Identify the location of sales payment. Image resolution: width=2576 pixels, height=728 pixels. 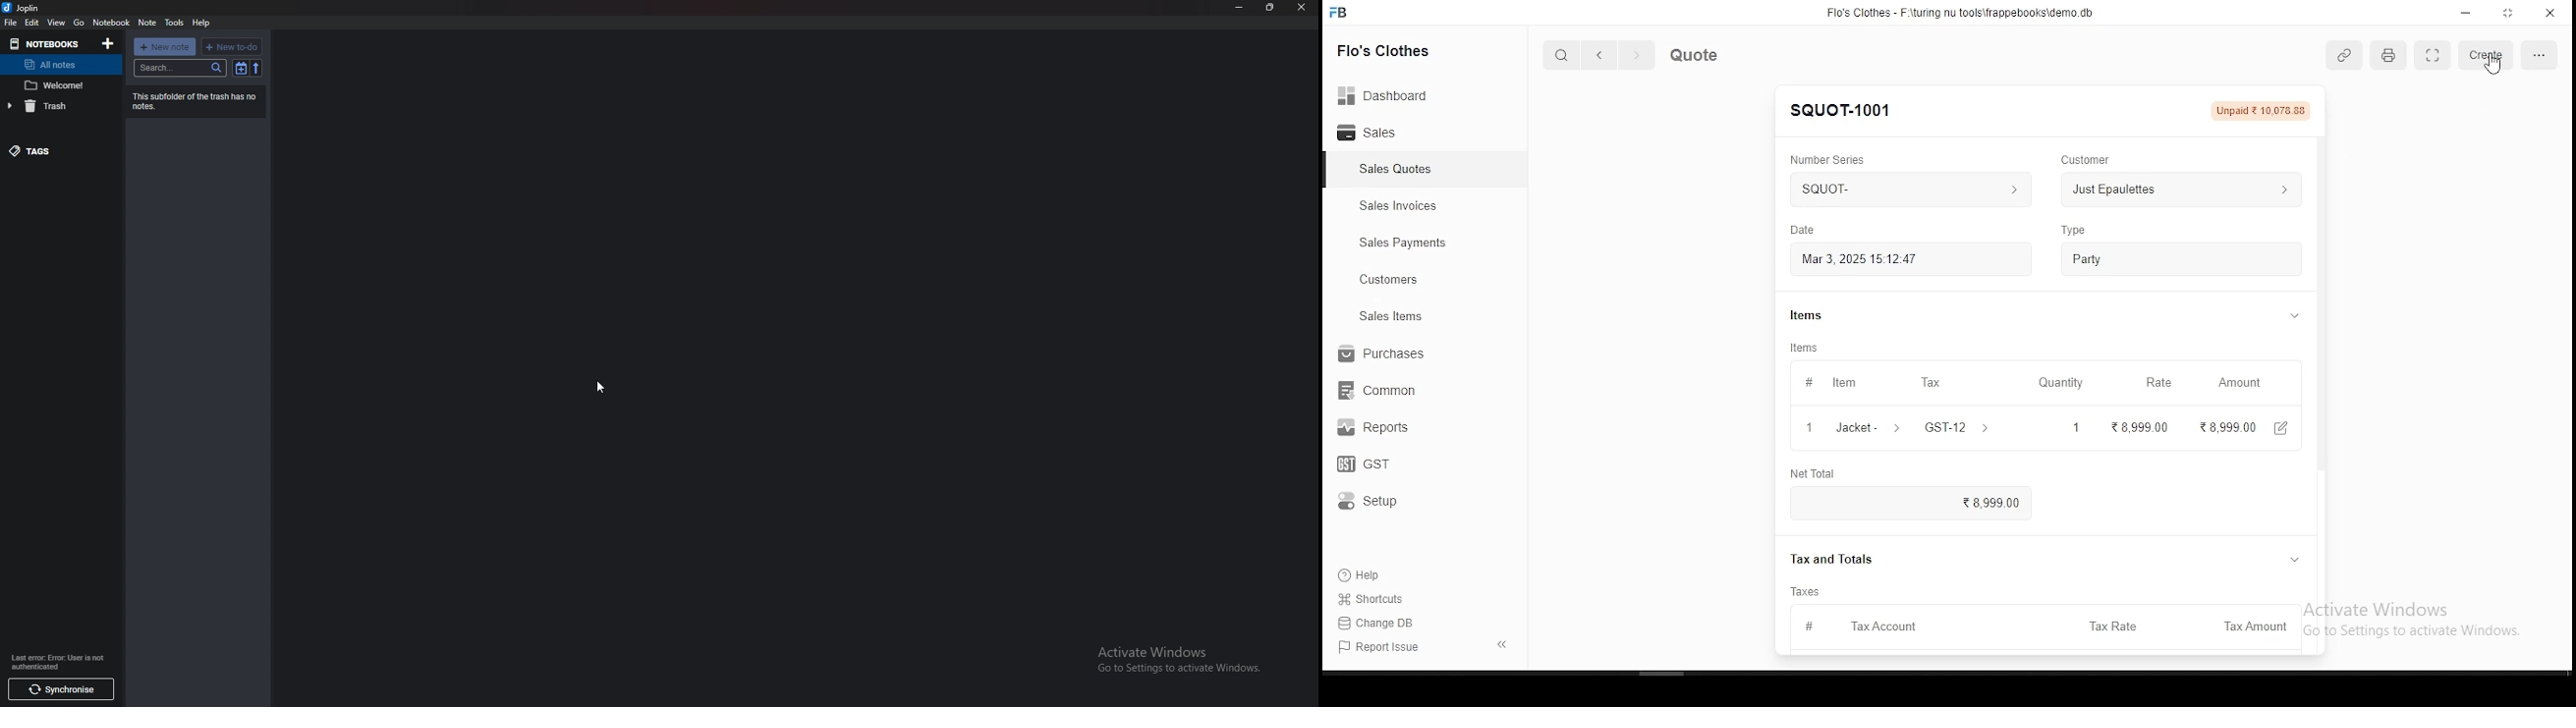
(1398, 243).